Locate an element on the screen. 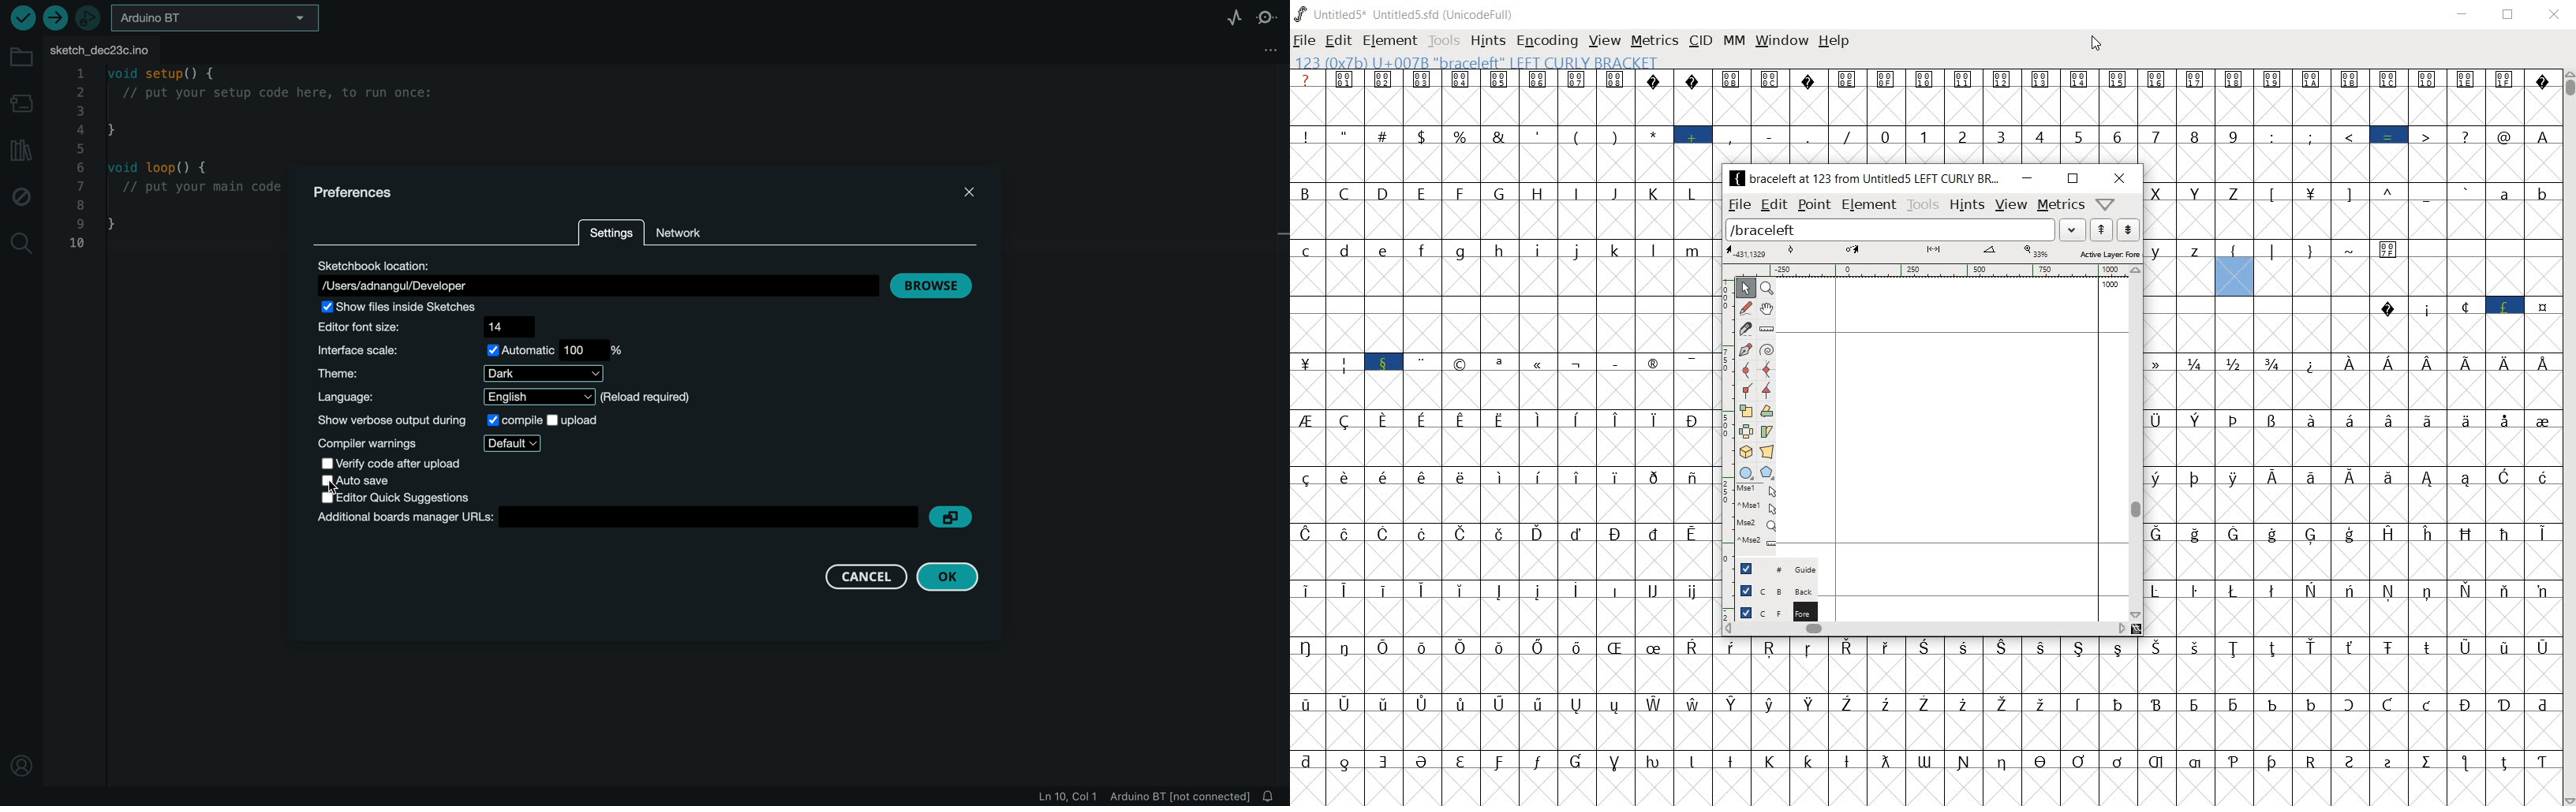 This screenshot has height=812, width=2576. show the previous word on the list is located at coordinates (2127, 229).